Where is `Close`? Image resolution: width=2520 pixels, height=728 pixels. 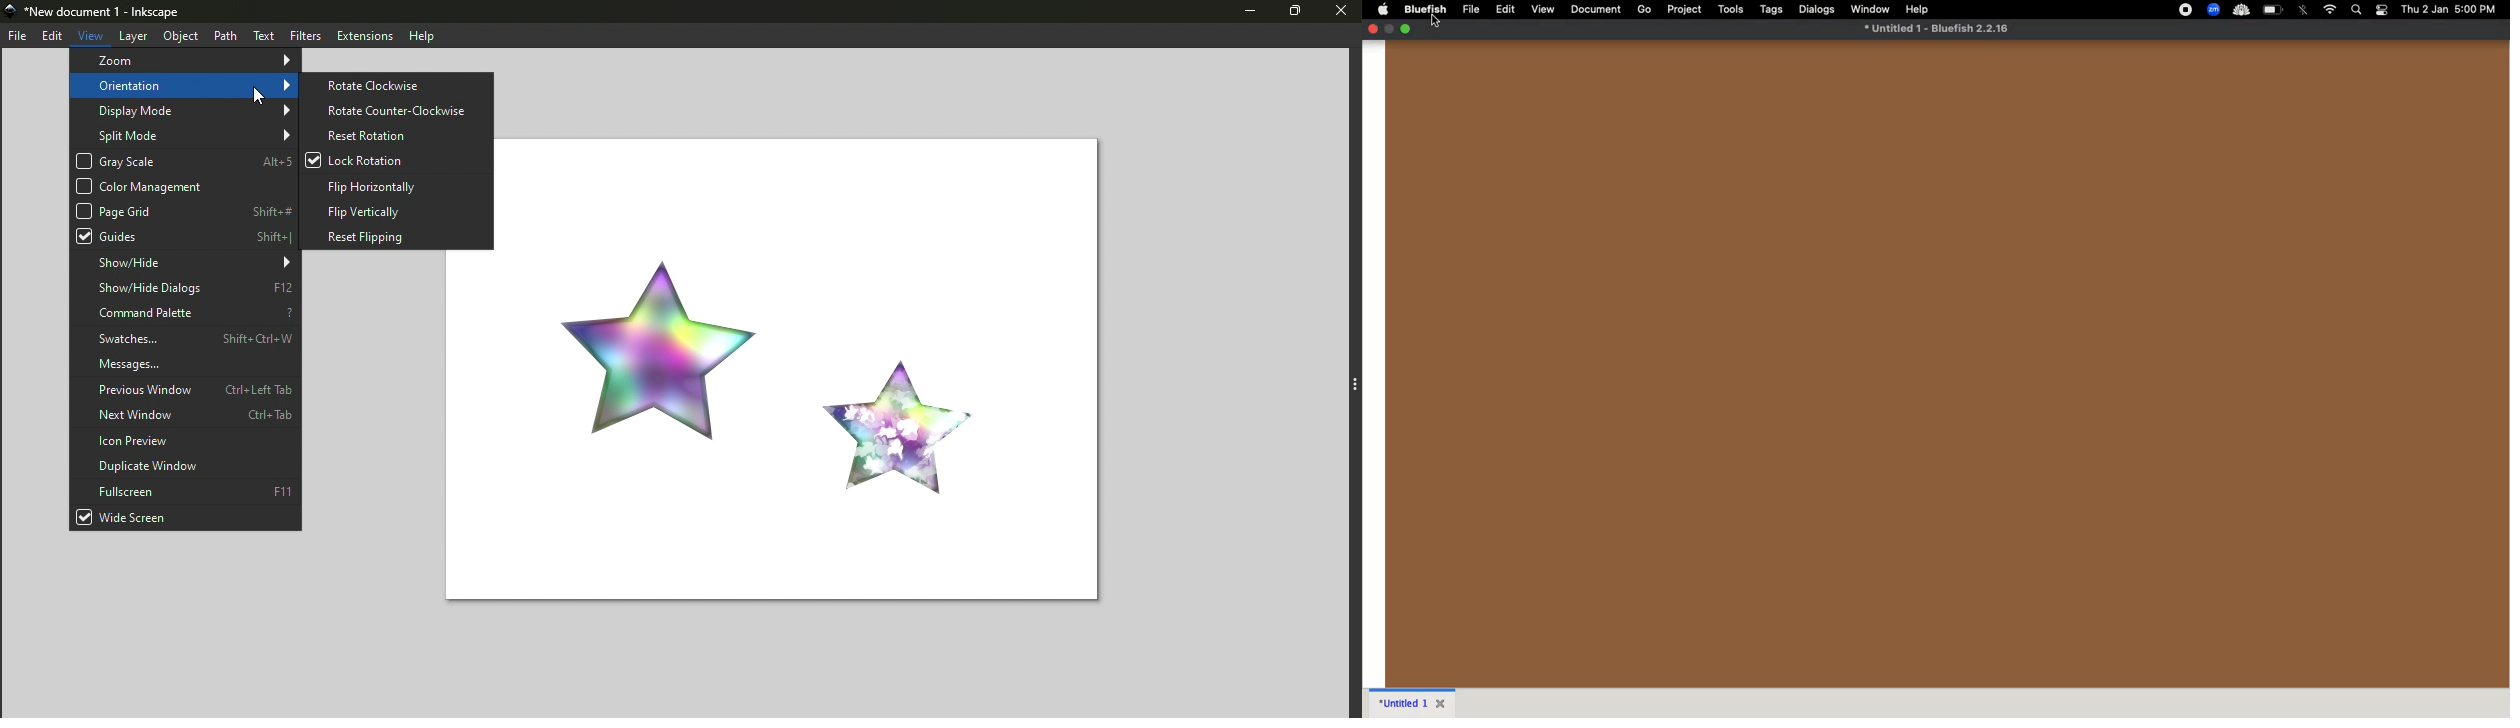 Close is located at coordinates (1443, 704).